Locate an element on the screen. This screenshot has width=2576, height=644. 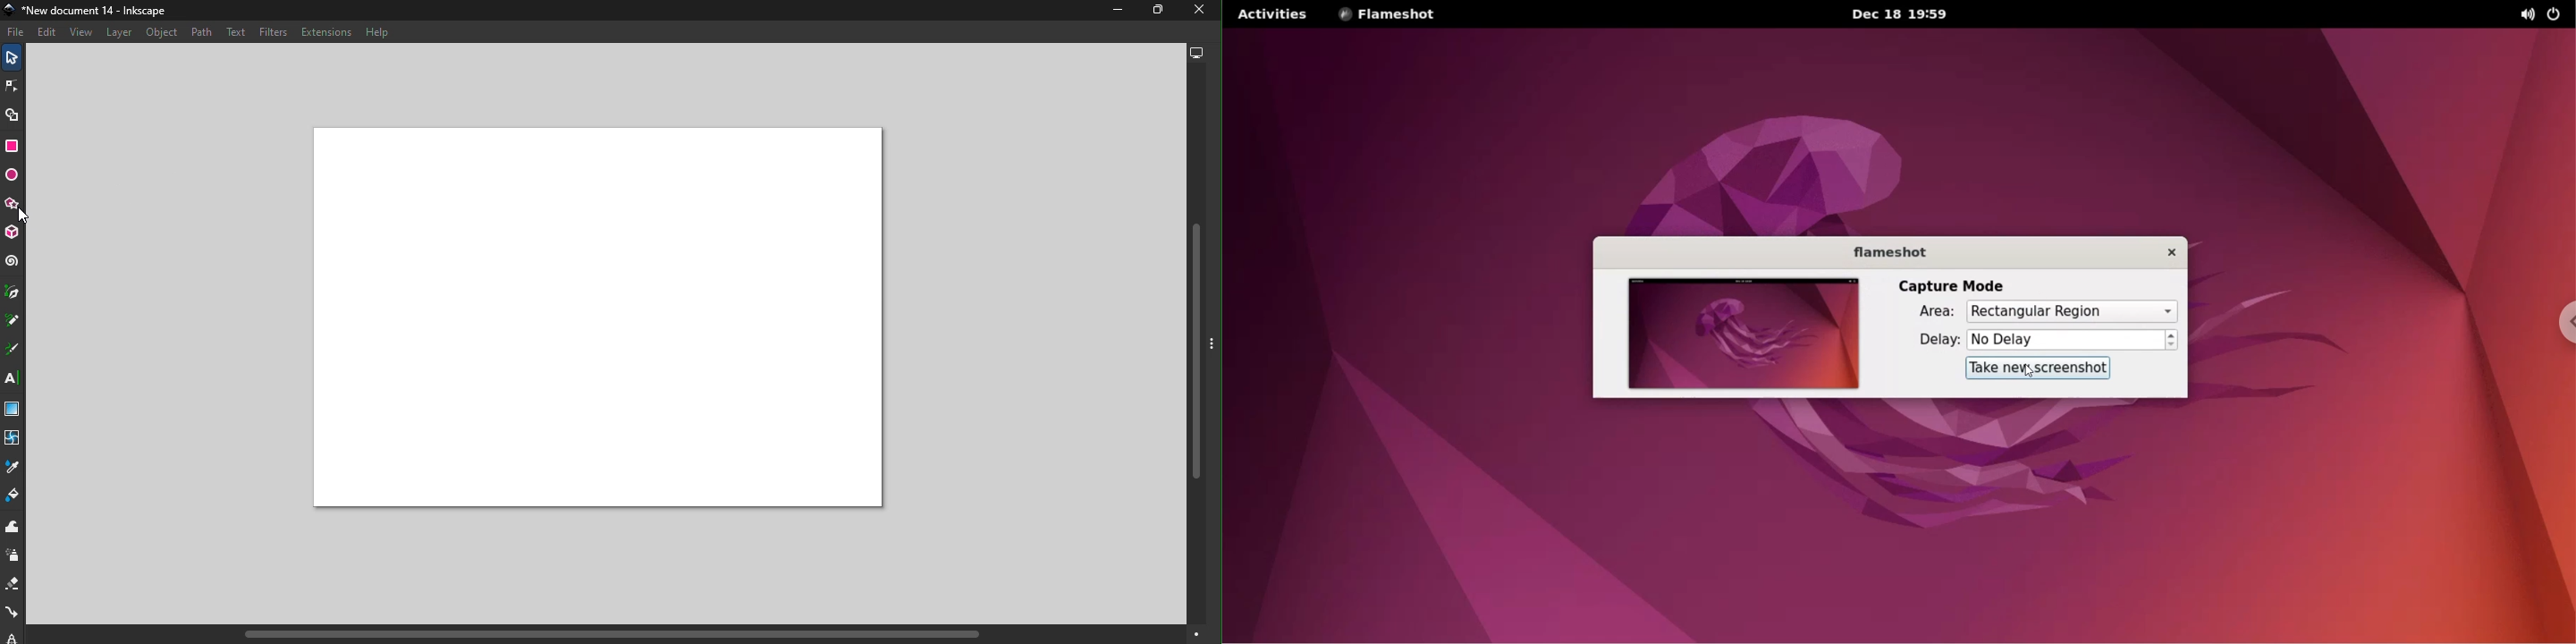
Layer is located at coordinates (115, 32).